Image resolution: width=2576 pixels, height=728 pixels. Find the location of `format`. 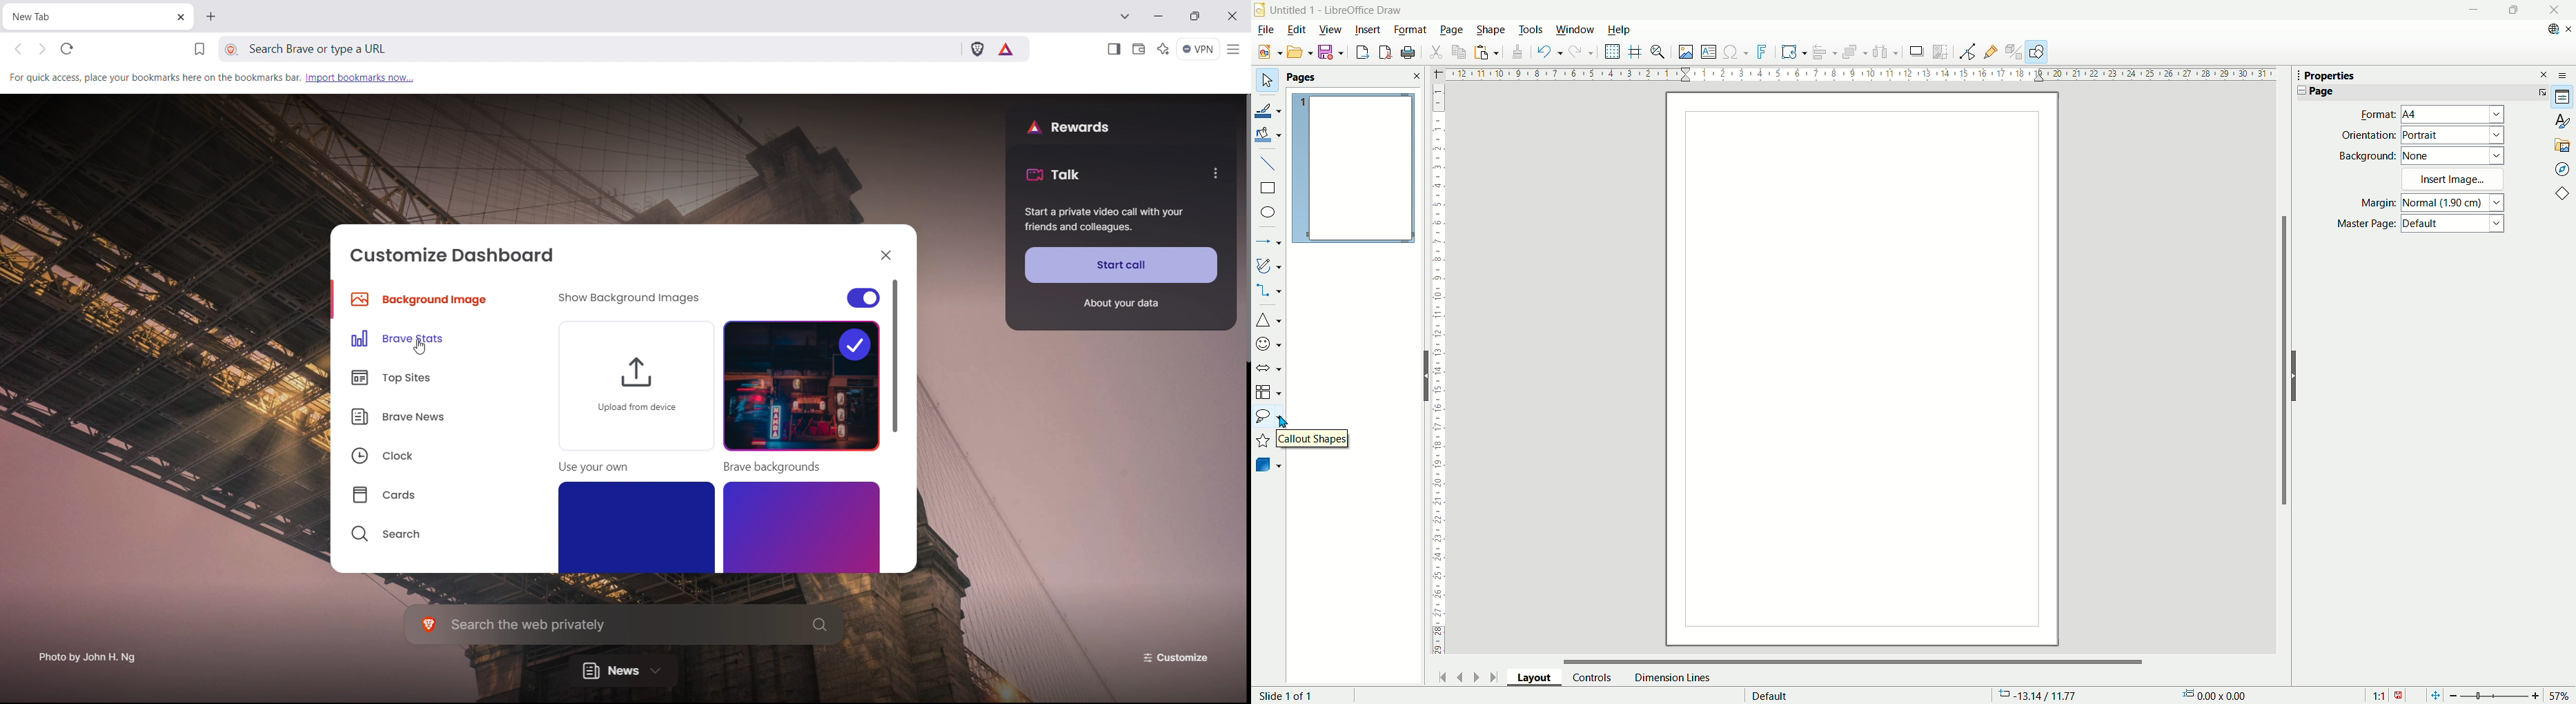

format is located at coordinates (1410, 29).